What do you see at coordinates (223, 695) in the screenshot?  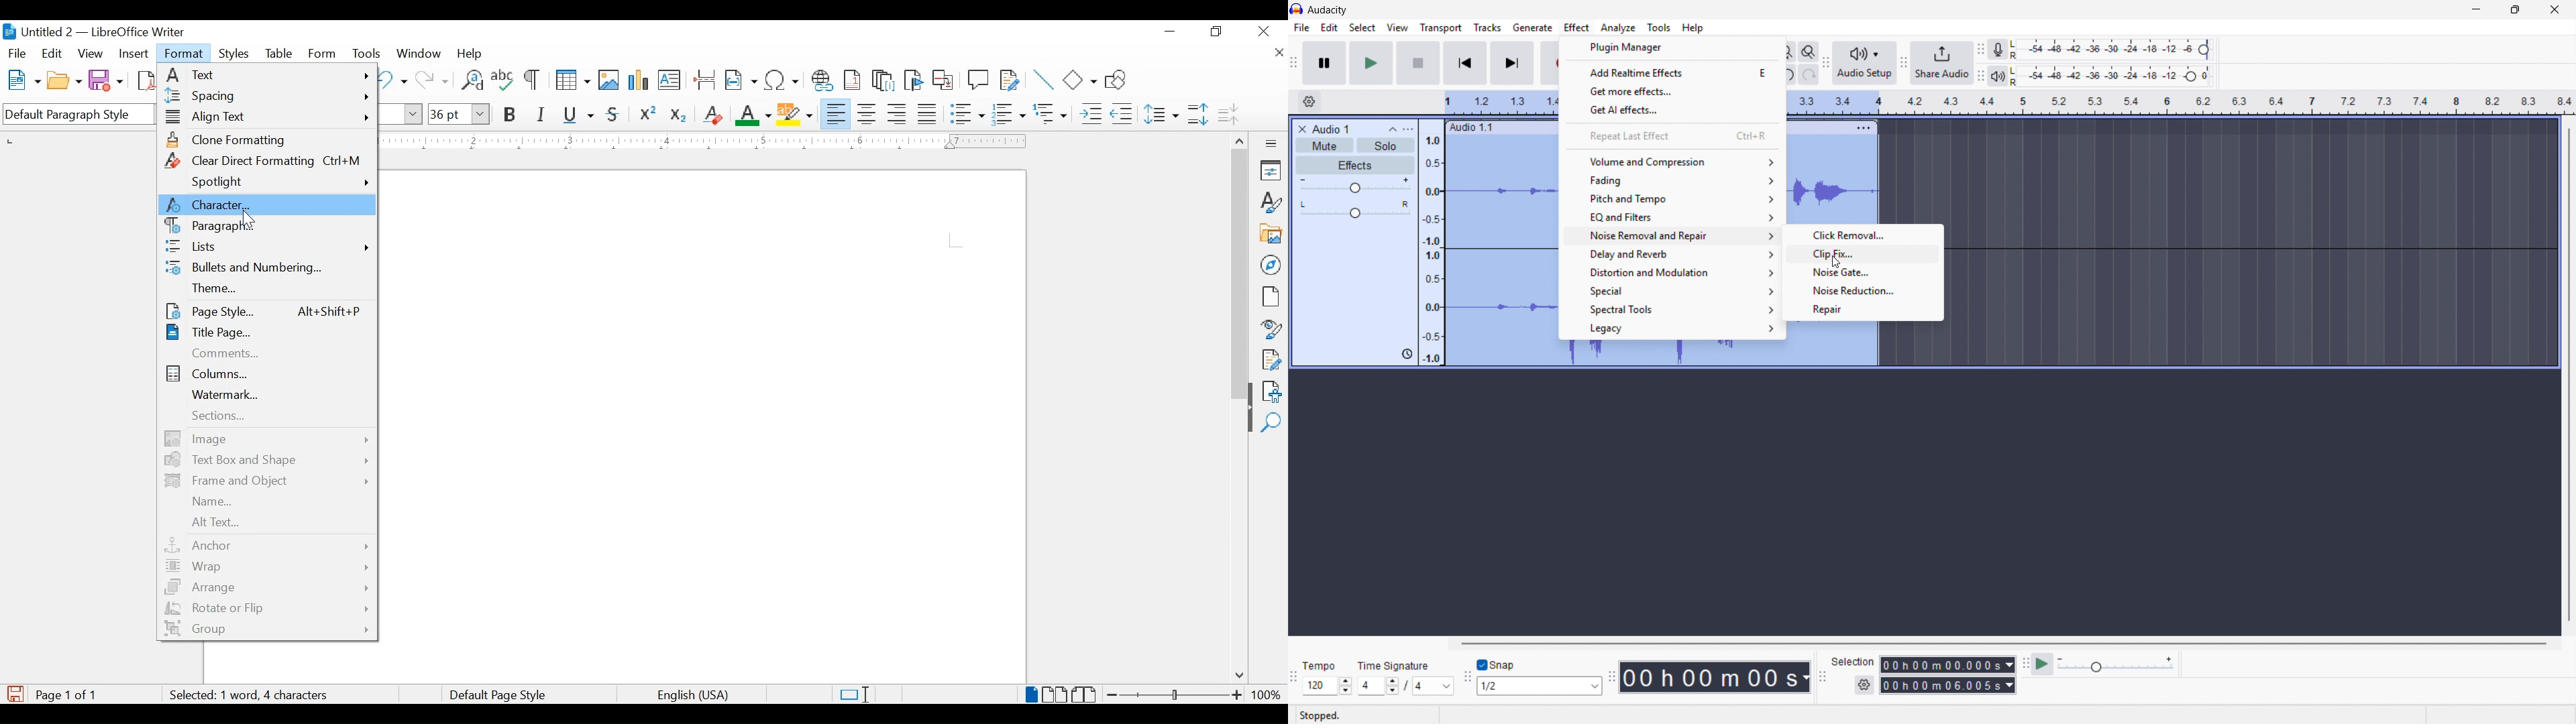 I see `word count` at bounding box center [223, 695].